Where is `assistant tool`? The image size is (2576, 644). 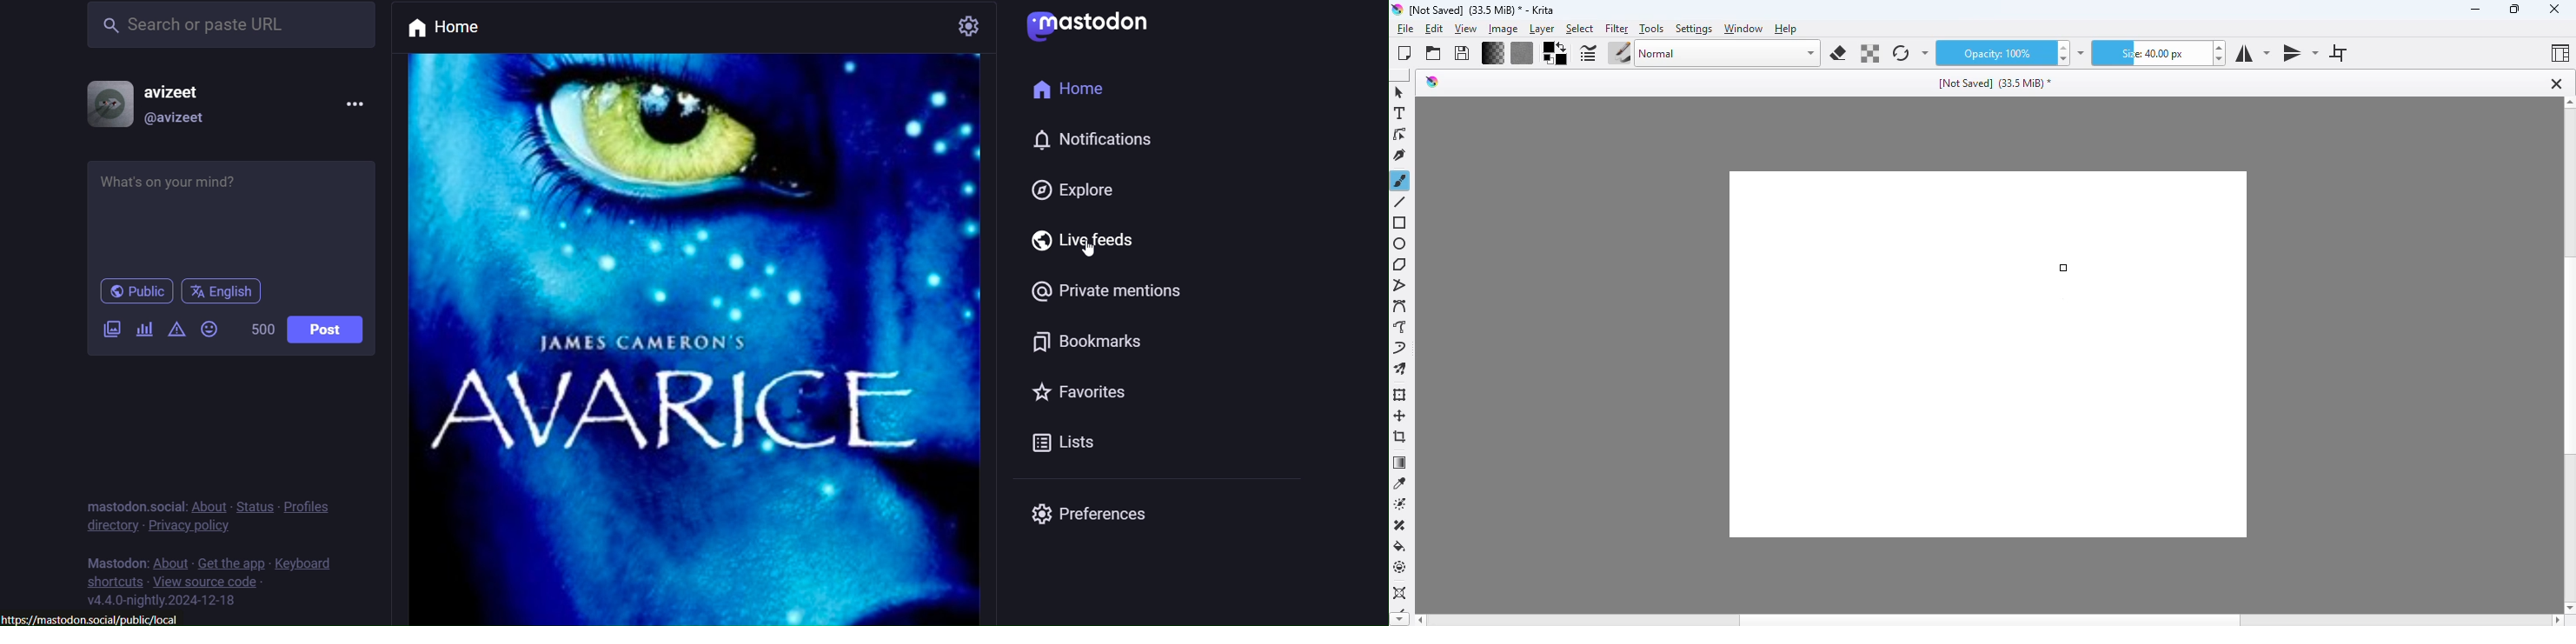
assistant tool is located at coordinates (1400, 592).